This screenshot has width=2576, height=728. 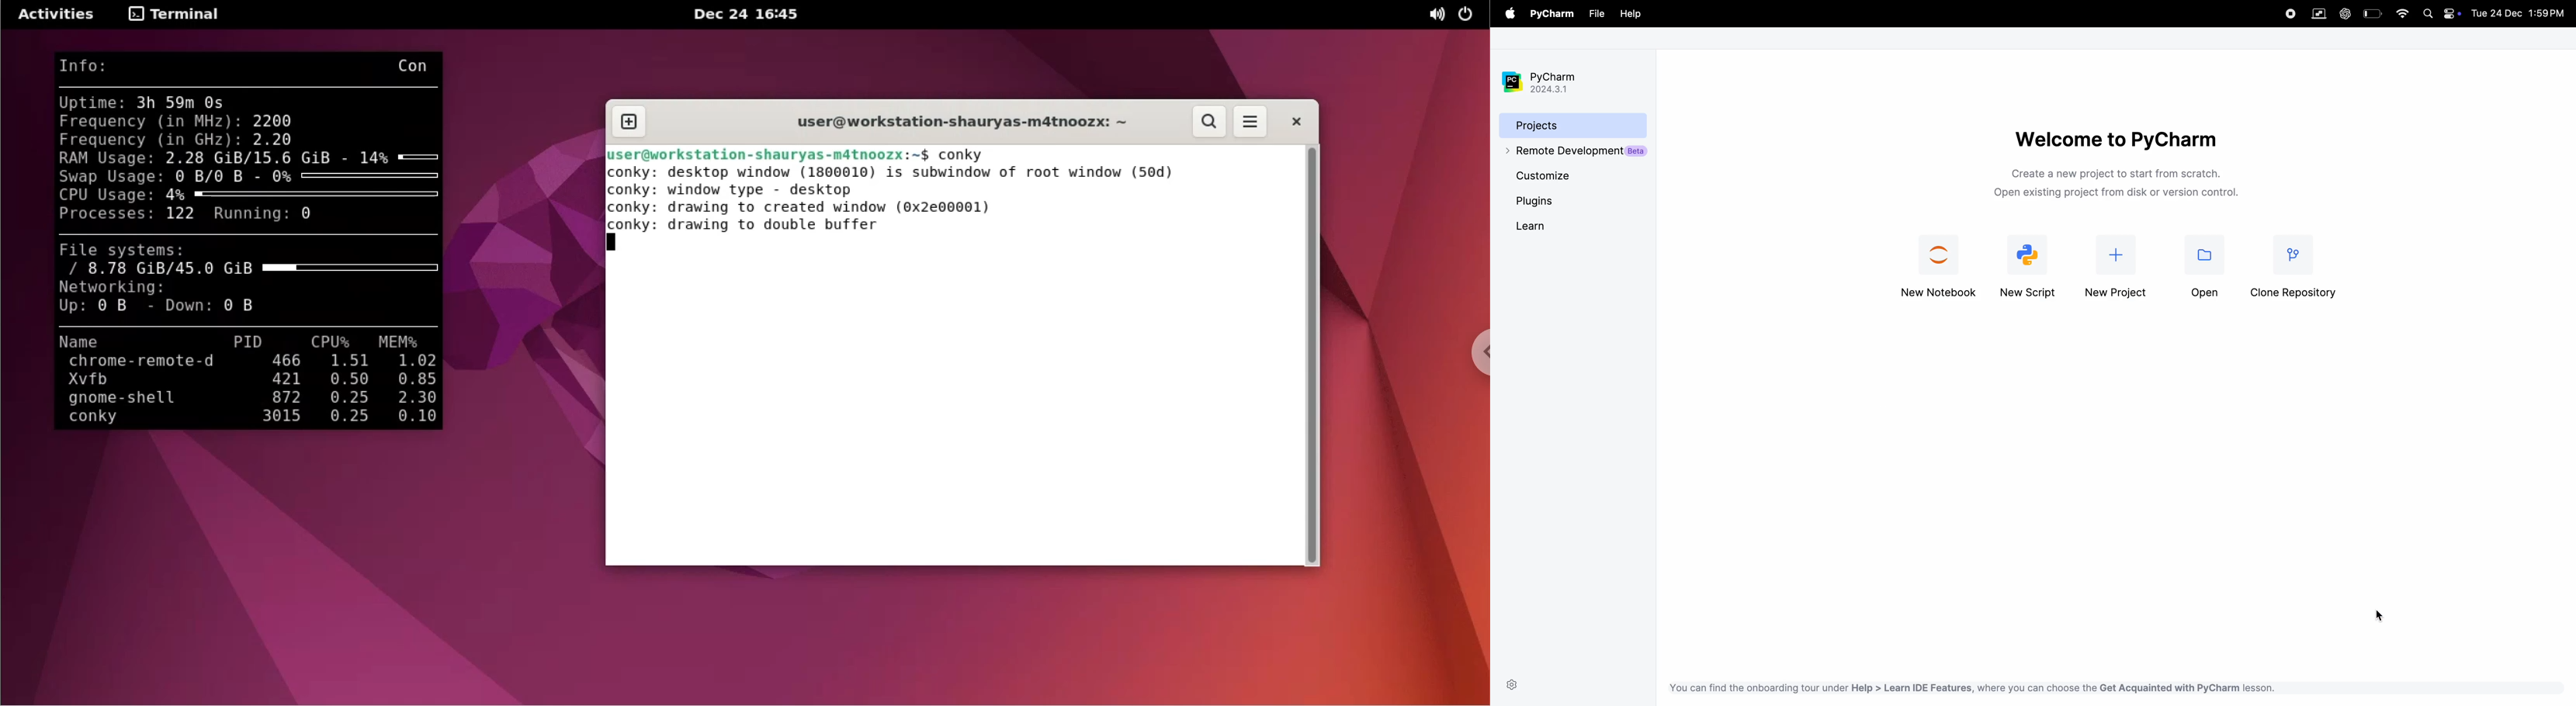 What do you see at coordinates (1560, 126) in the screenshot?
I see `projects` at bounding box center [1560, 126].